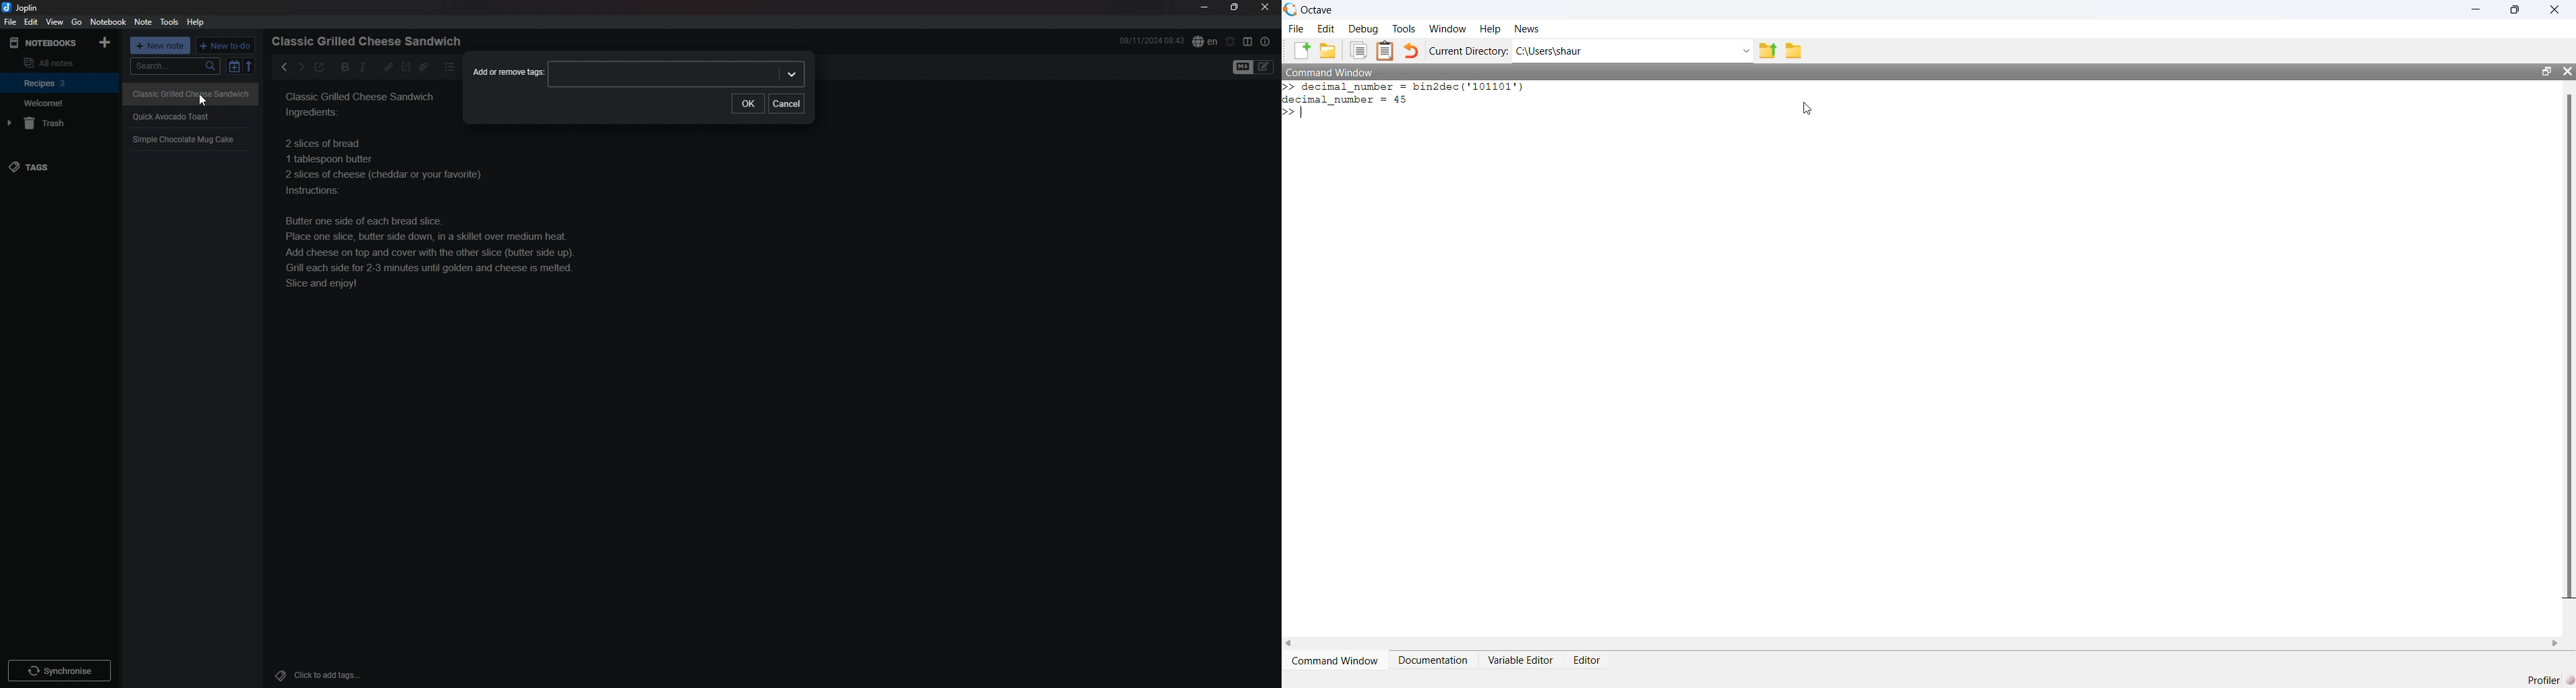  Describe the element at coordinates (300, 67) in the screenshot. I see `next` at that location.